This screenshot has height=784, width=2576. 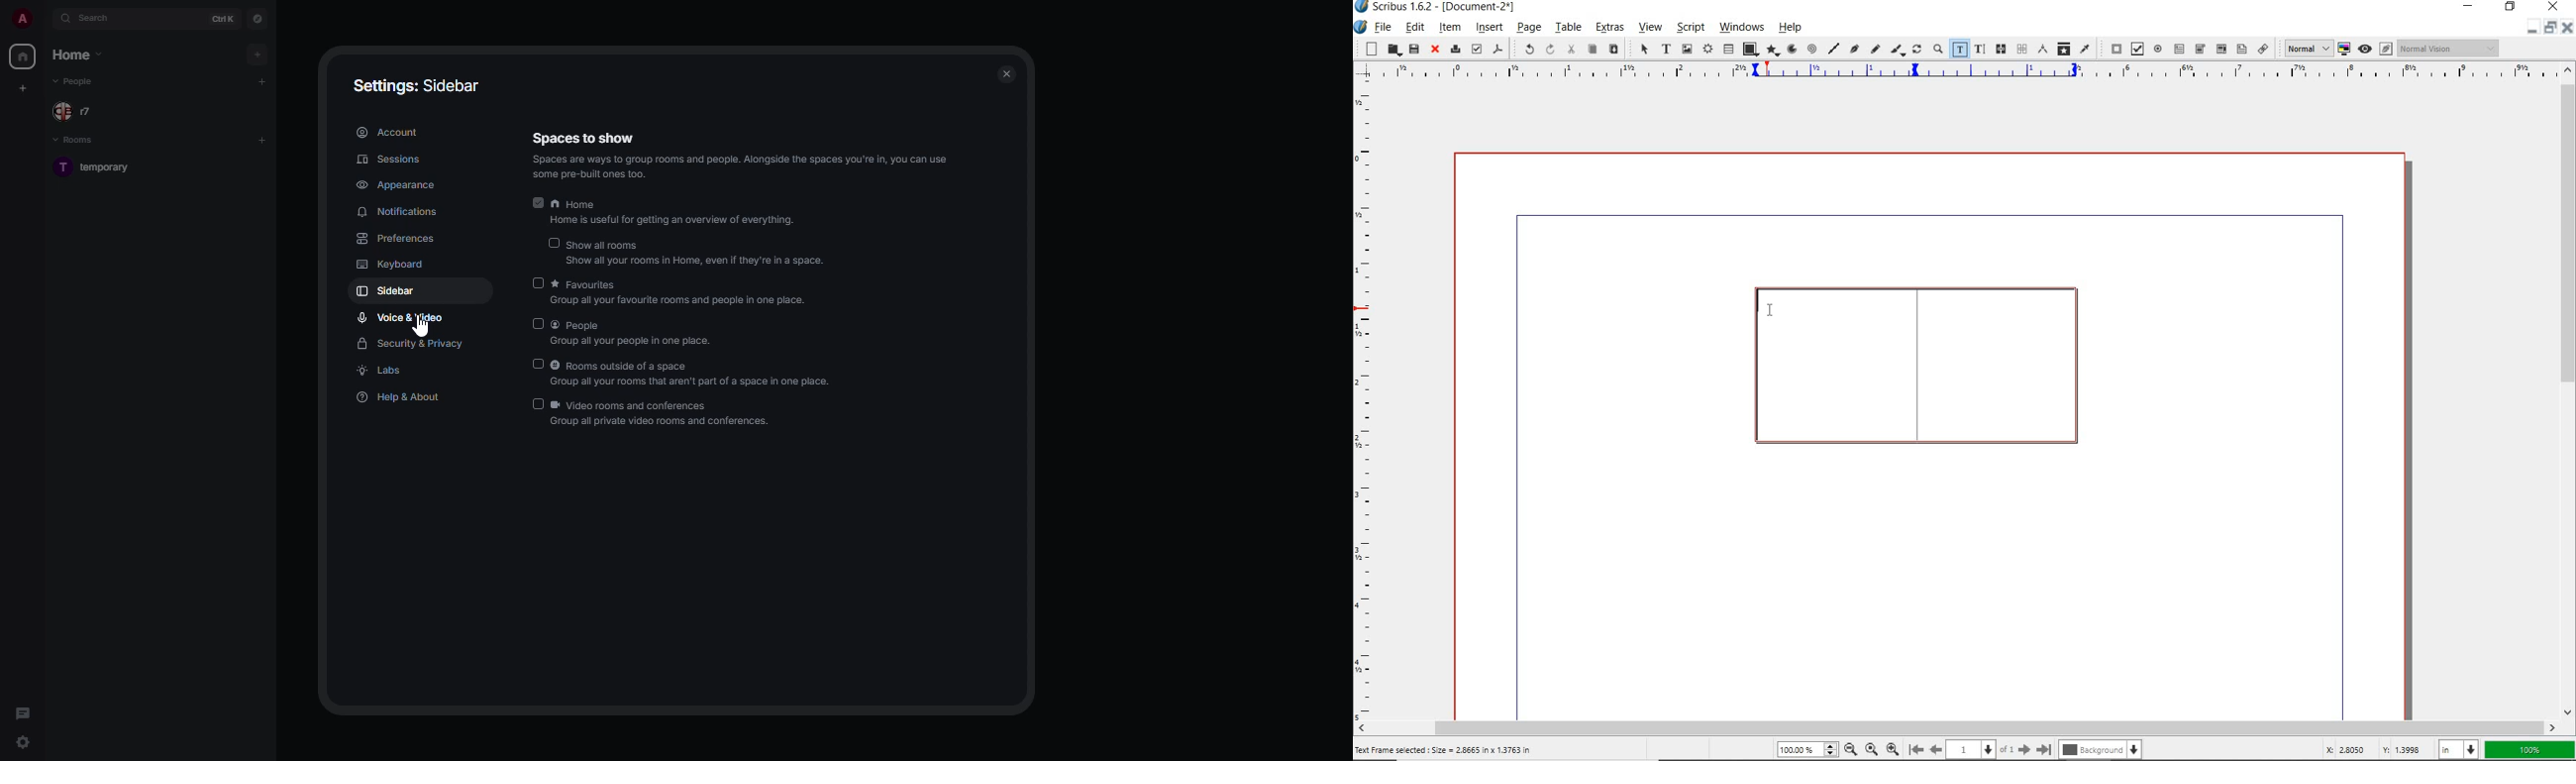 What do you see at coordinates (45, 20) in the screenshot?
I see `expand` at bounding box center [45, 20].